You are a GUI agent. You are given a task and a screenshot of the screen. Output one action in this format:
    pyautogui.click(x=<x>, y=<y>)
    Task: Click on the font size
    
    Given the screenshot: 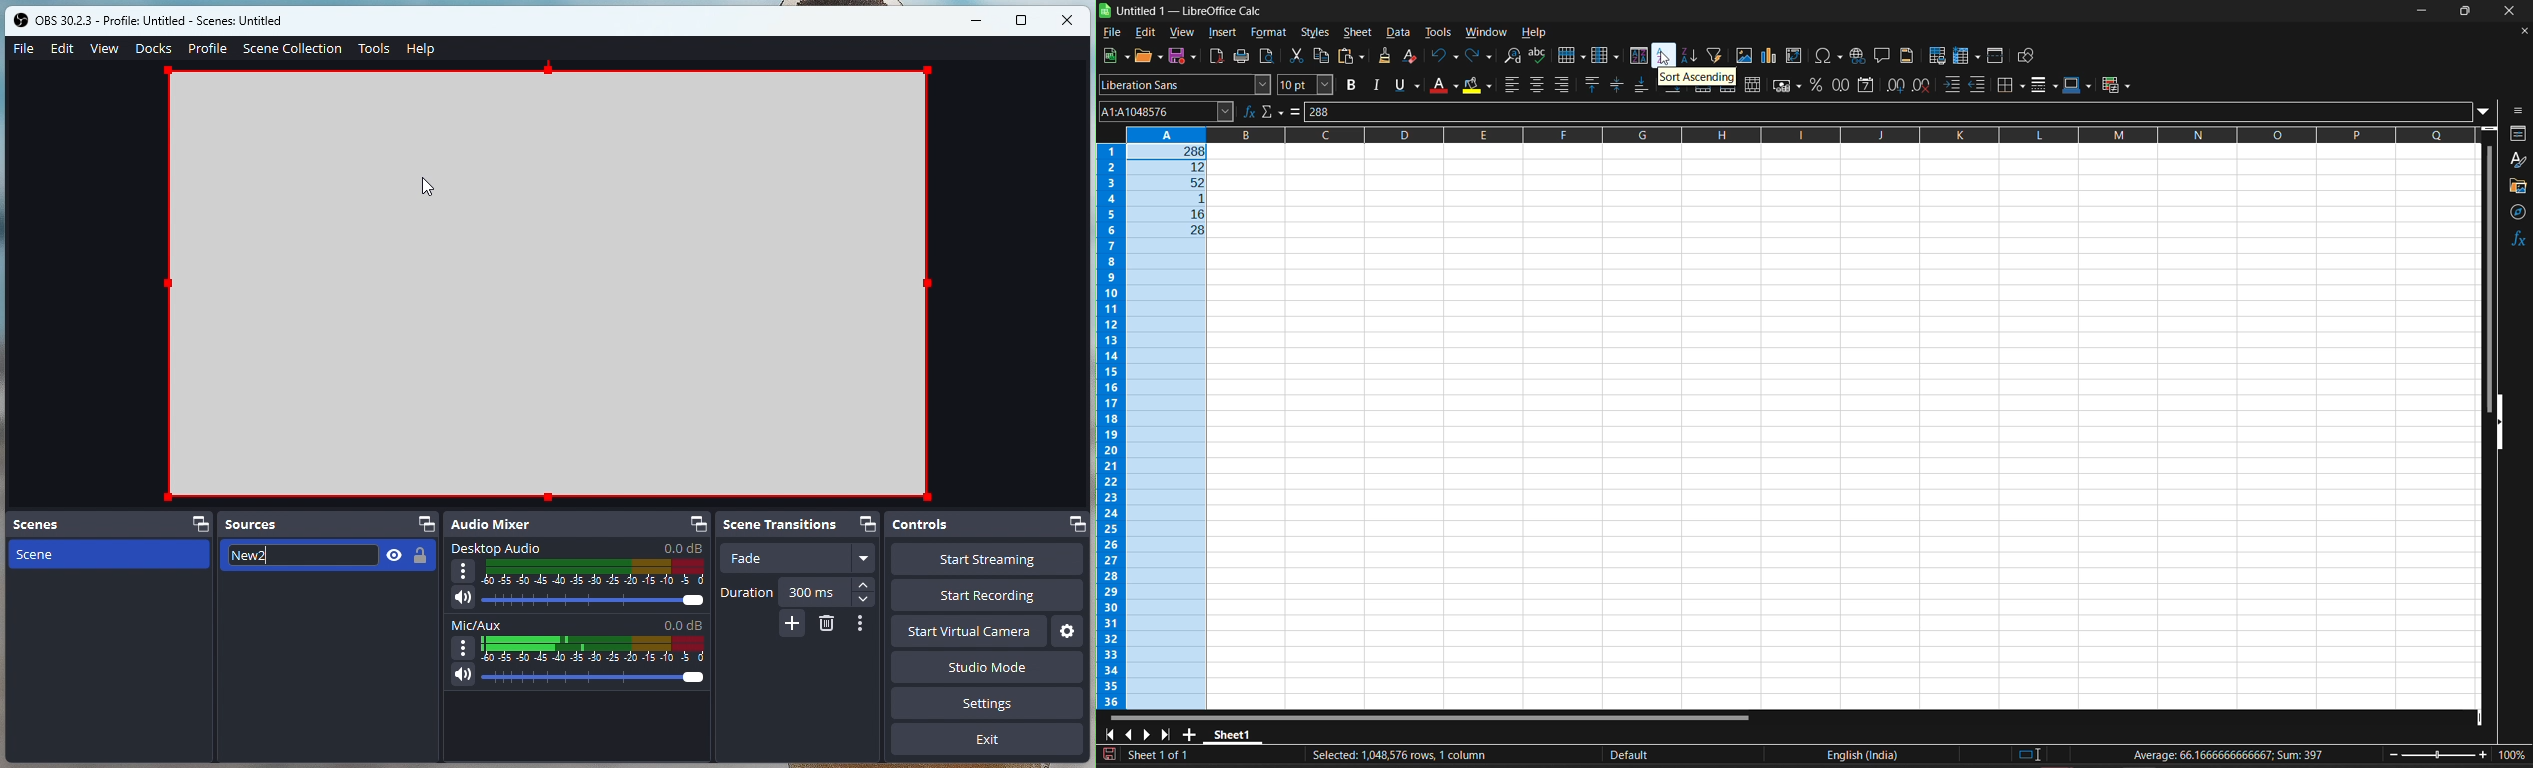 What is the action you would take?
    pyautogui.click(x=1306, y=85)
    